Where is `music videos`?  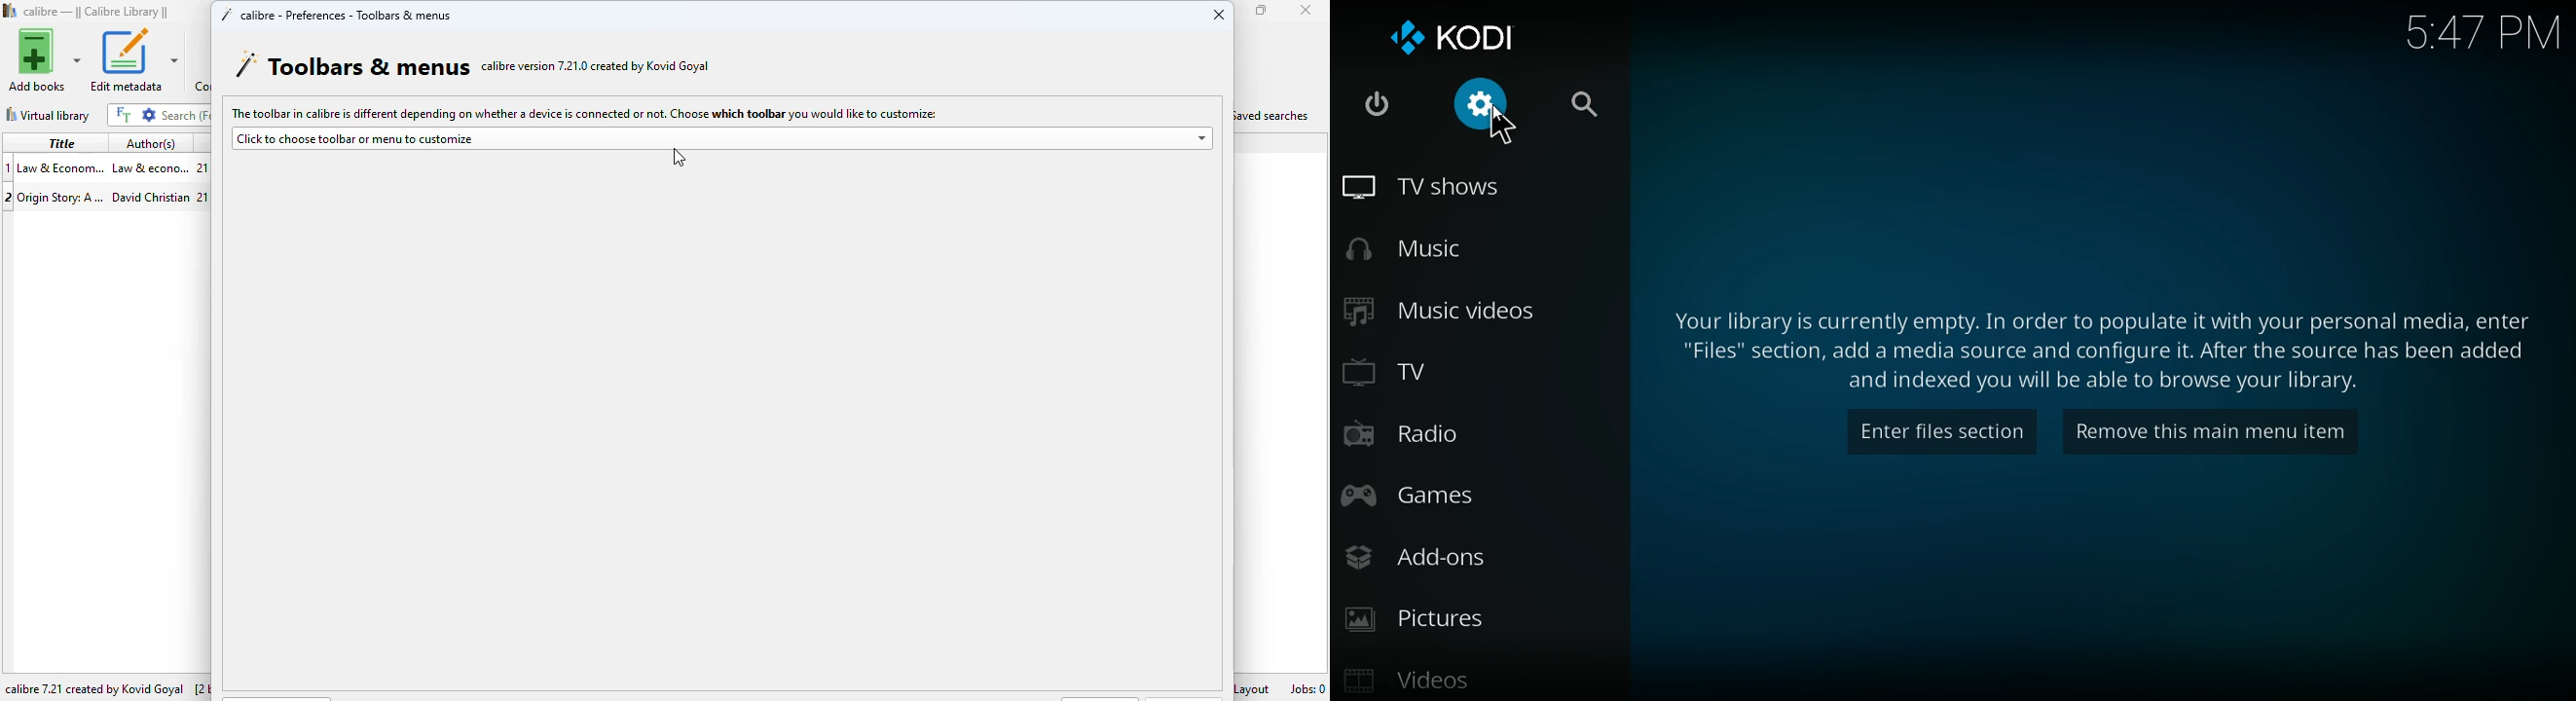 music videos is located at coordinates (1471, 311).